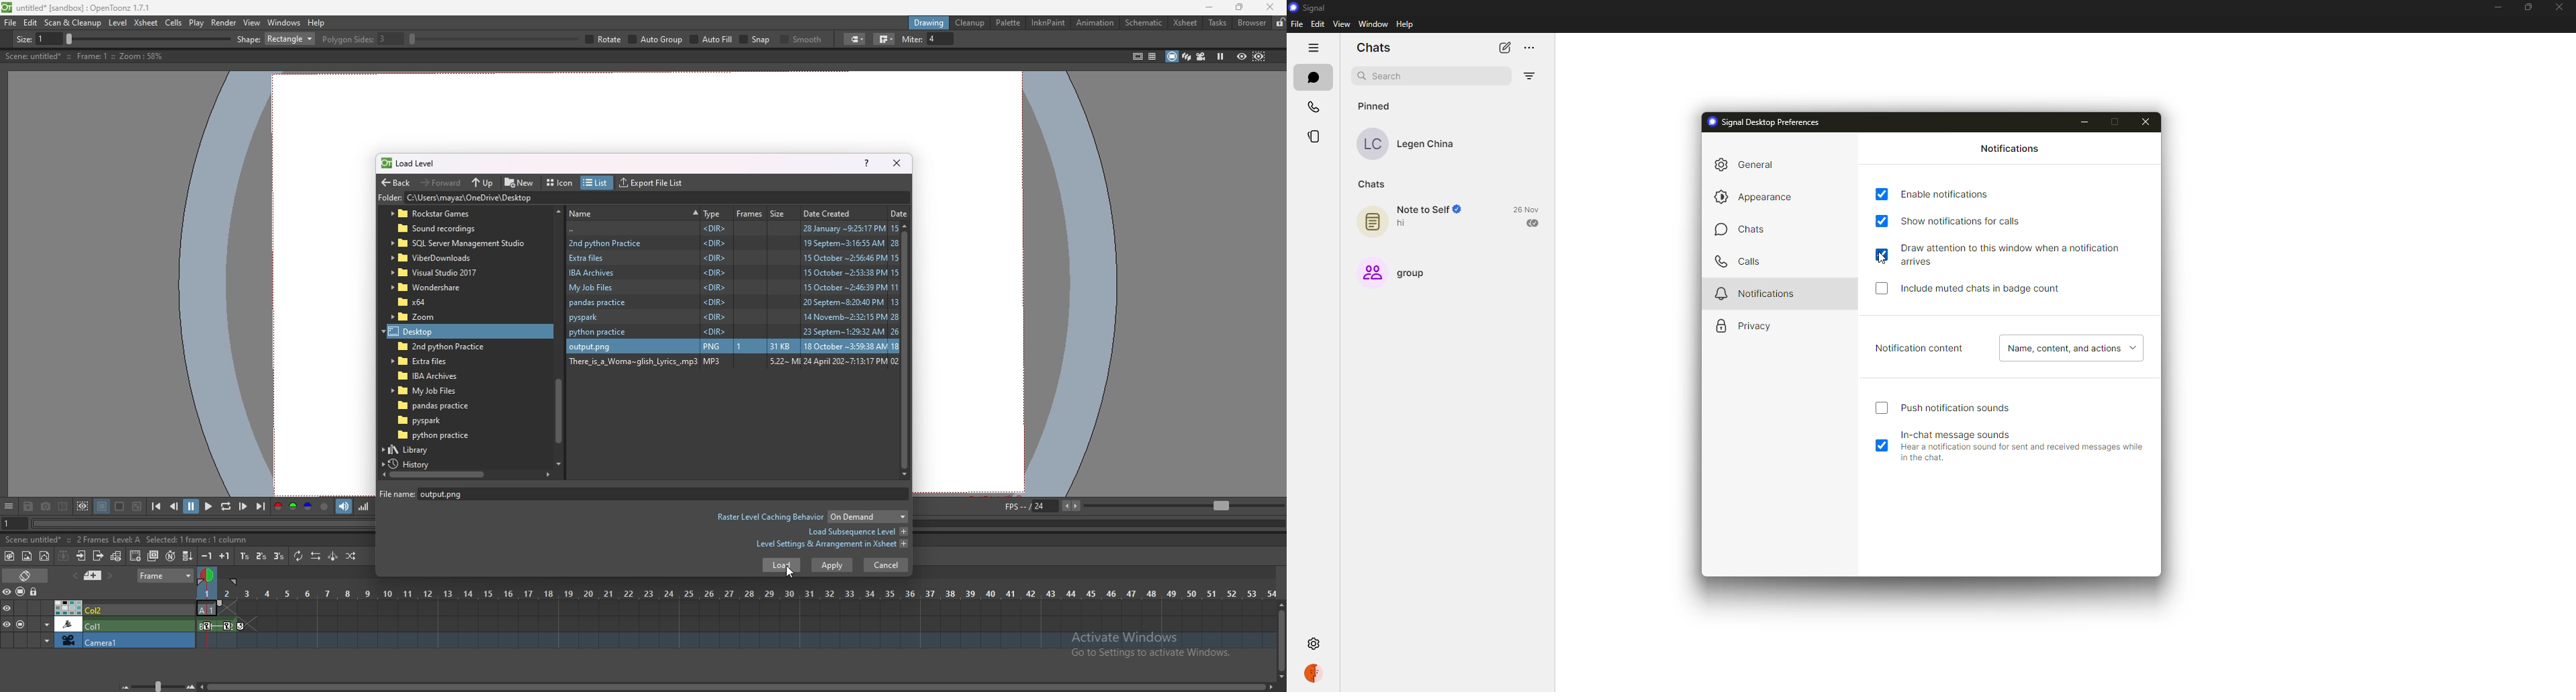 Image resolution: width=2576 pixels, height=700 pixels. I want to click on stories, so click(1318, 136).